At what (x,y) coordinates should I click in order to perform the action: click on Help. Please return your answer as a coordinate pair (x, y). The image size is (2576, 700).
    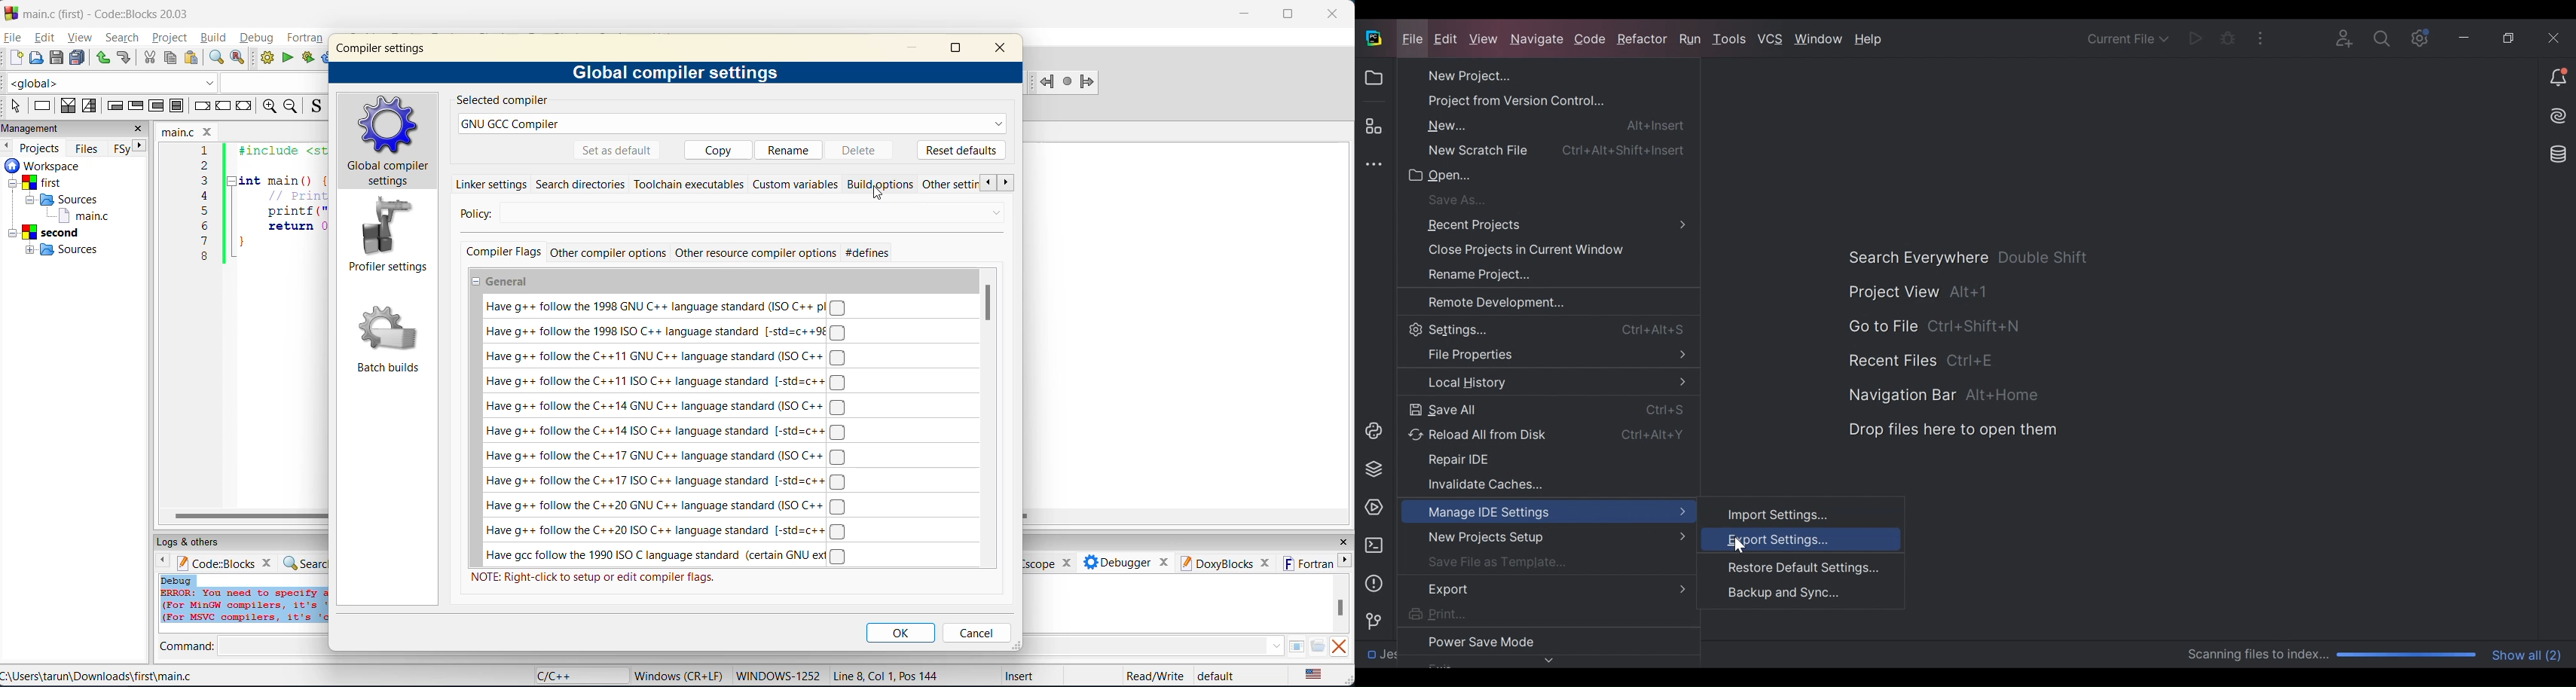
    Looking at the image, I should click on (1870, 40).